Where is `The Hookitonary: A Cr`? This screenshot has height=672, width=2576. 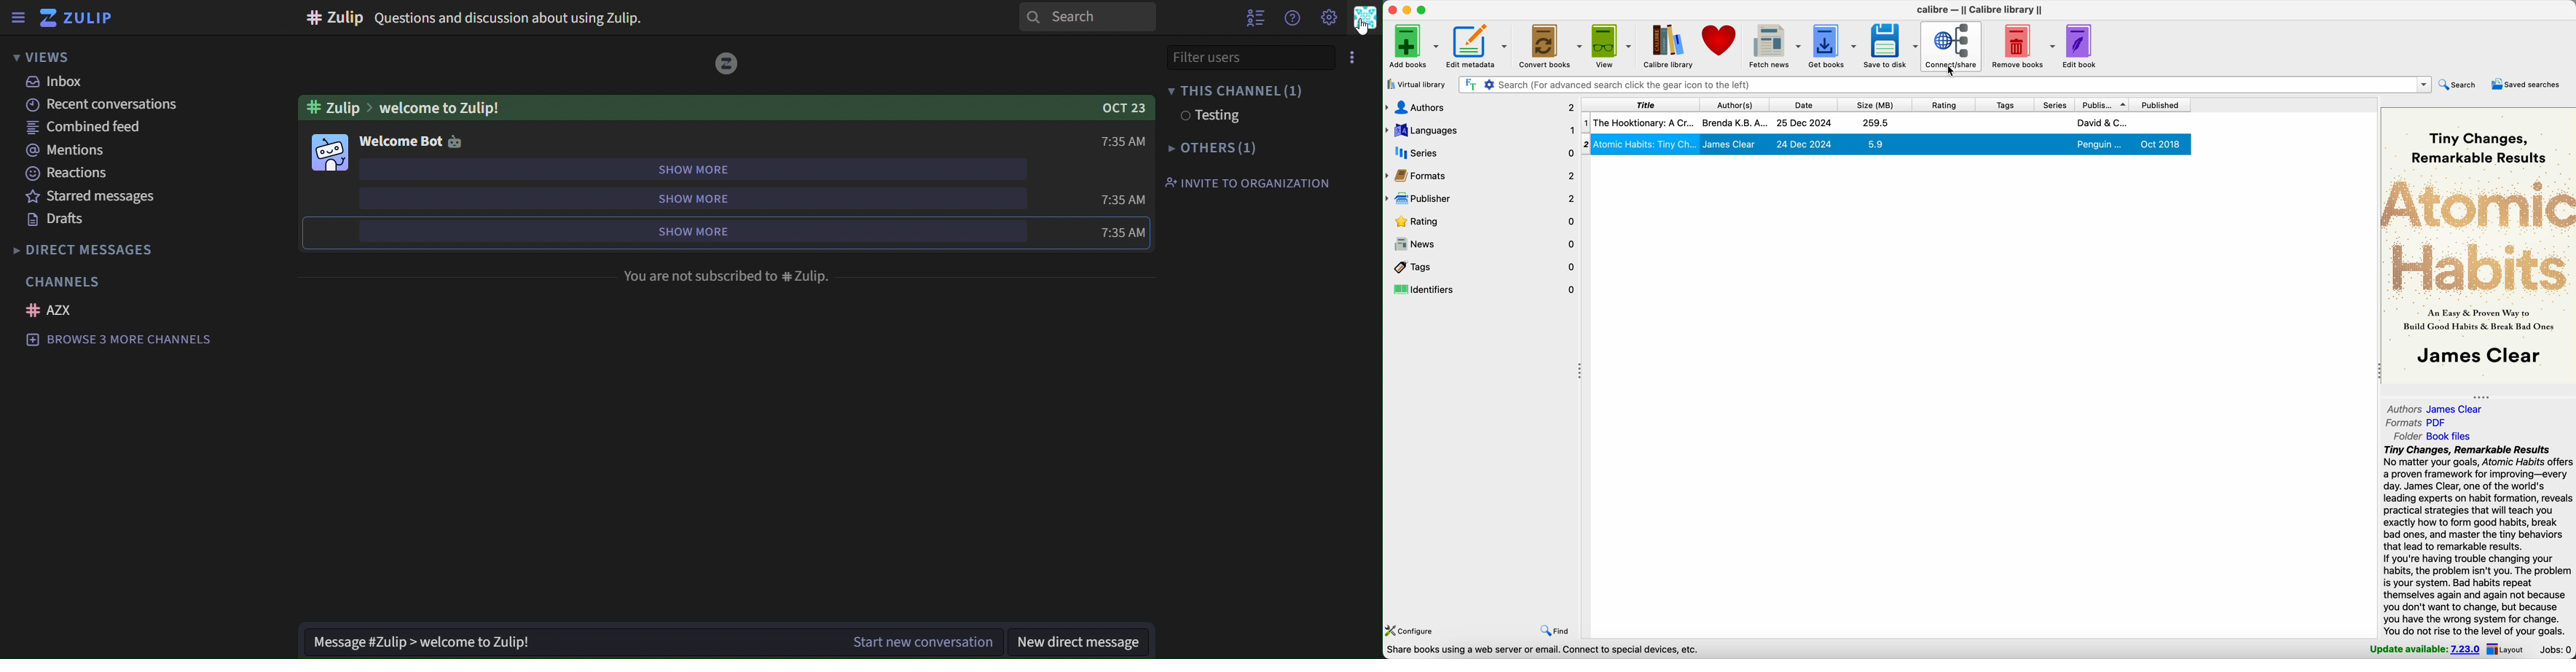 The Hookitonary: A Cr is located at coordinates (1643, 122).